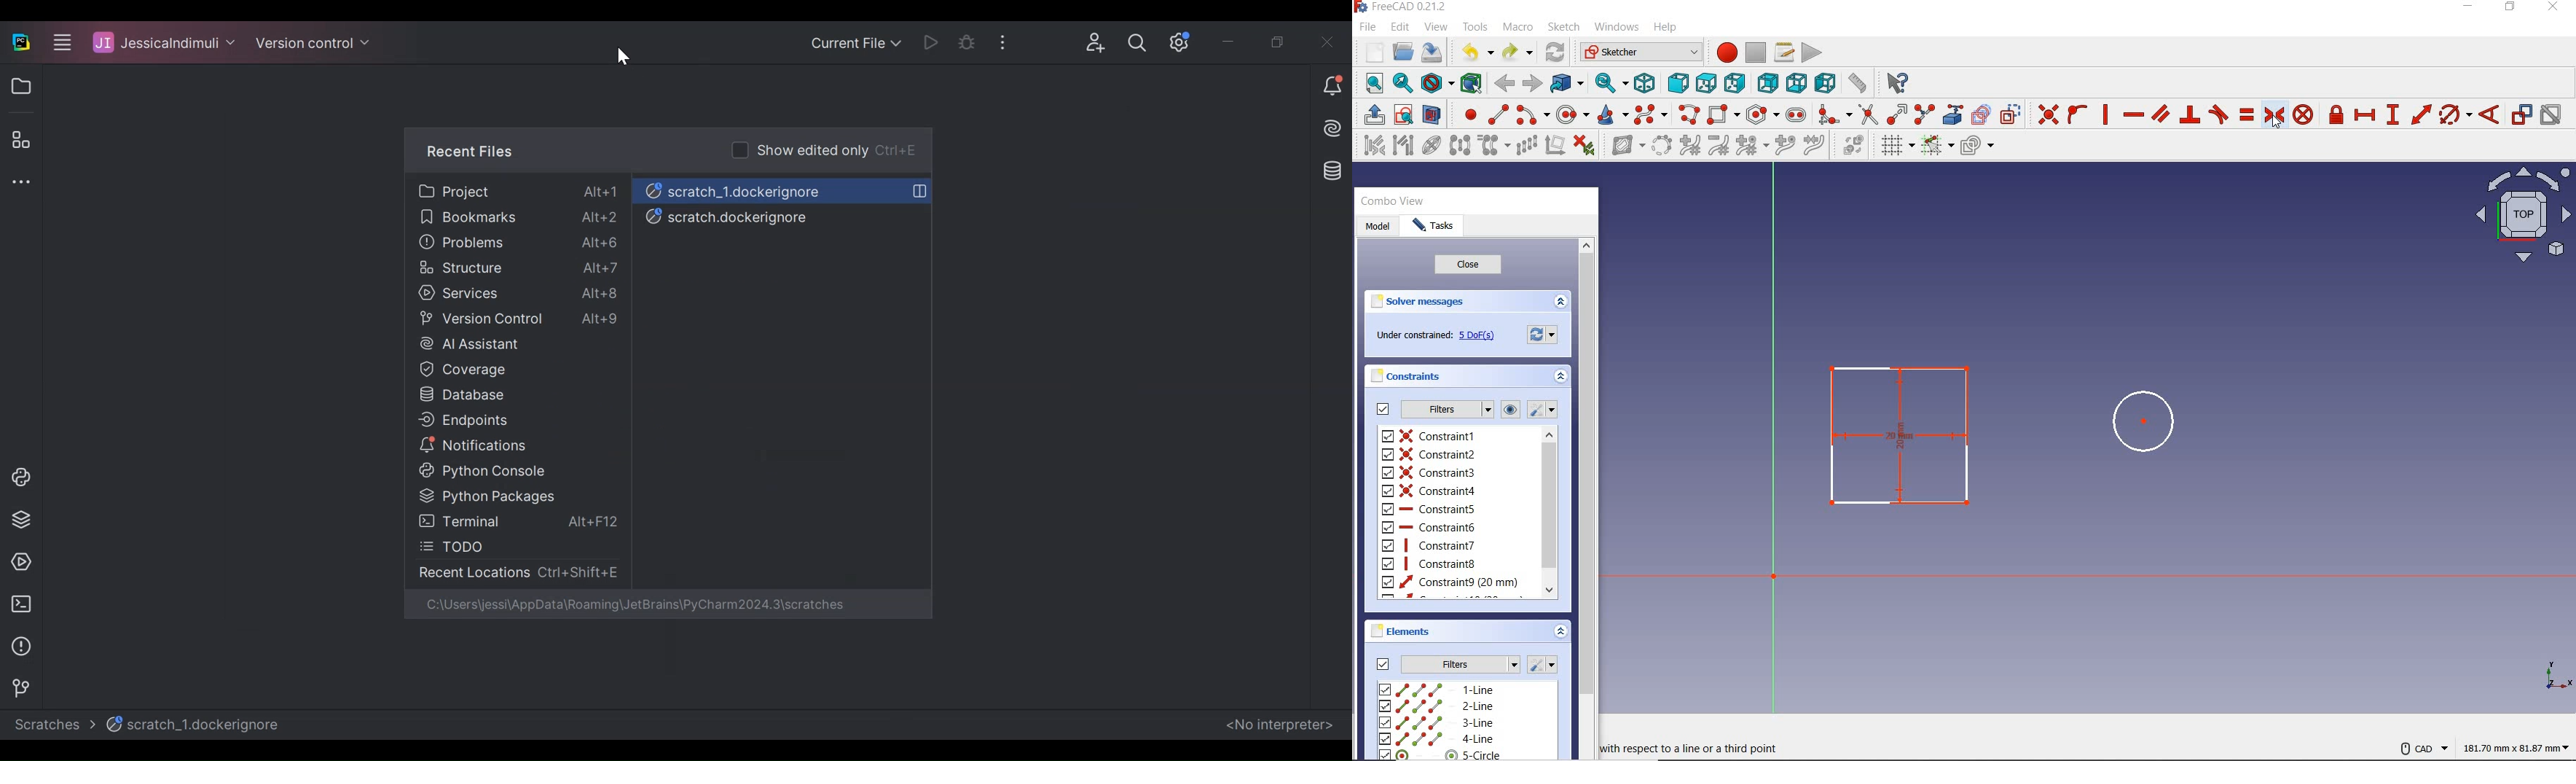  Describe the element at coordinates (1924, 113) in the screenshot. I see `split edge` at that location.